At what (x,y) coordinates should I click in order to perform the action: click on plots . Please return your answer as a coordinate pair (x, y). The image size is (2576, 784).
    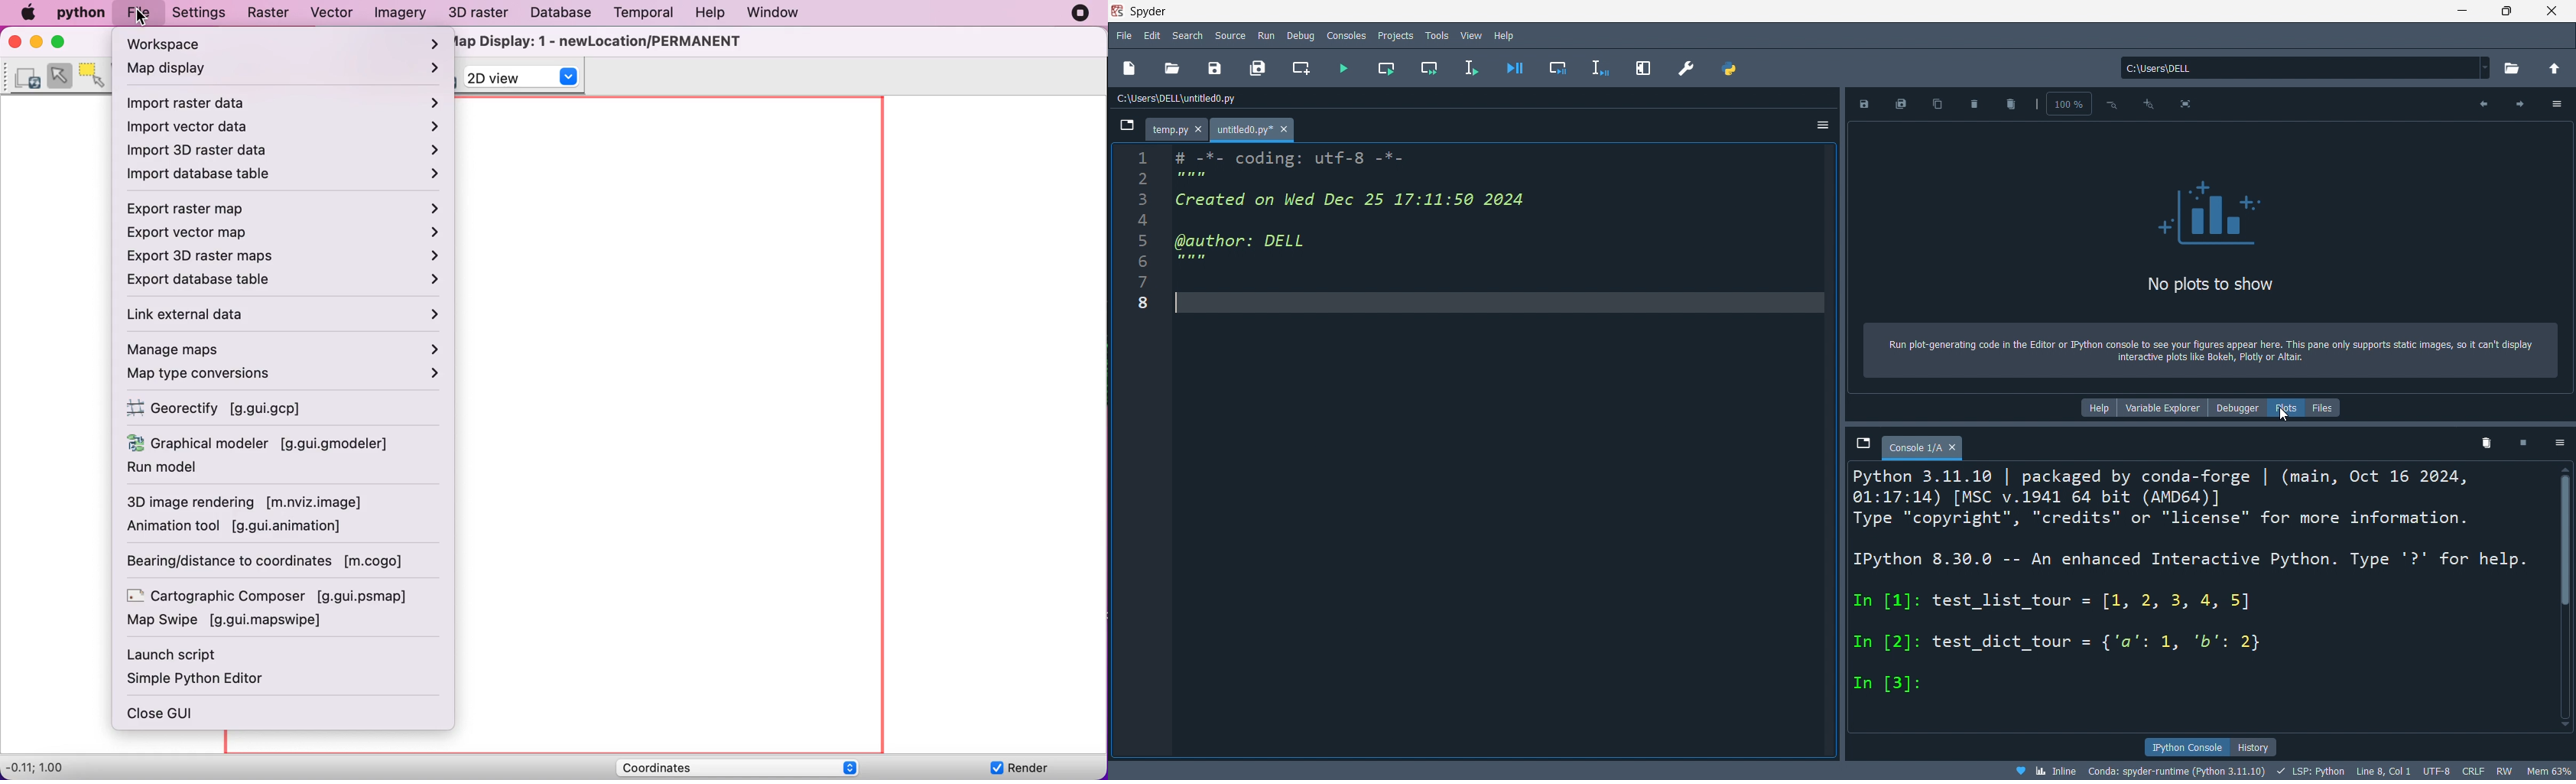
    Looking at the image, I should click on (2289, 408).